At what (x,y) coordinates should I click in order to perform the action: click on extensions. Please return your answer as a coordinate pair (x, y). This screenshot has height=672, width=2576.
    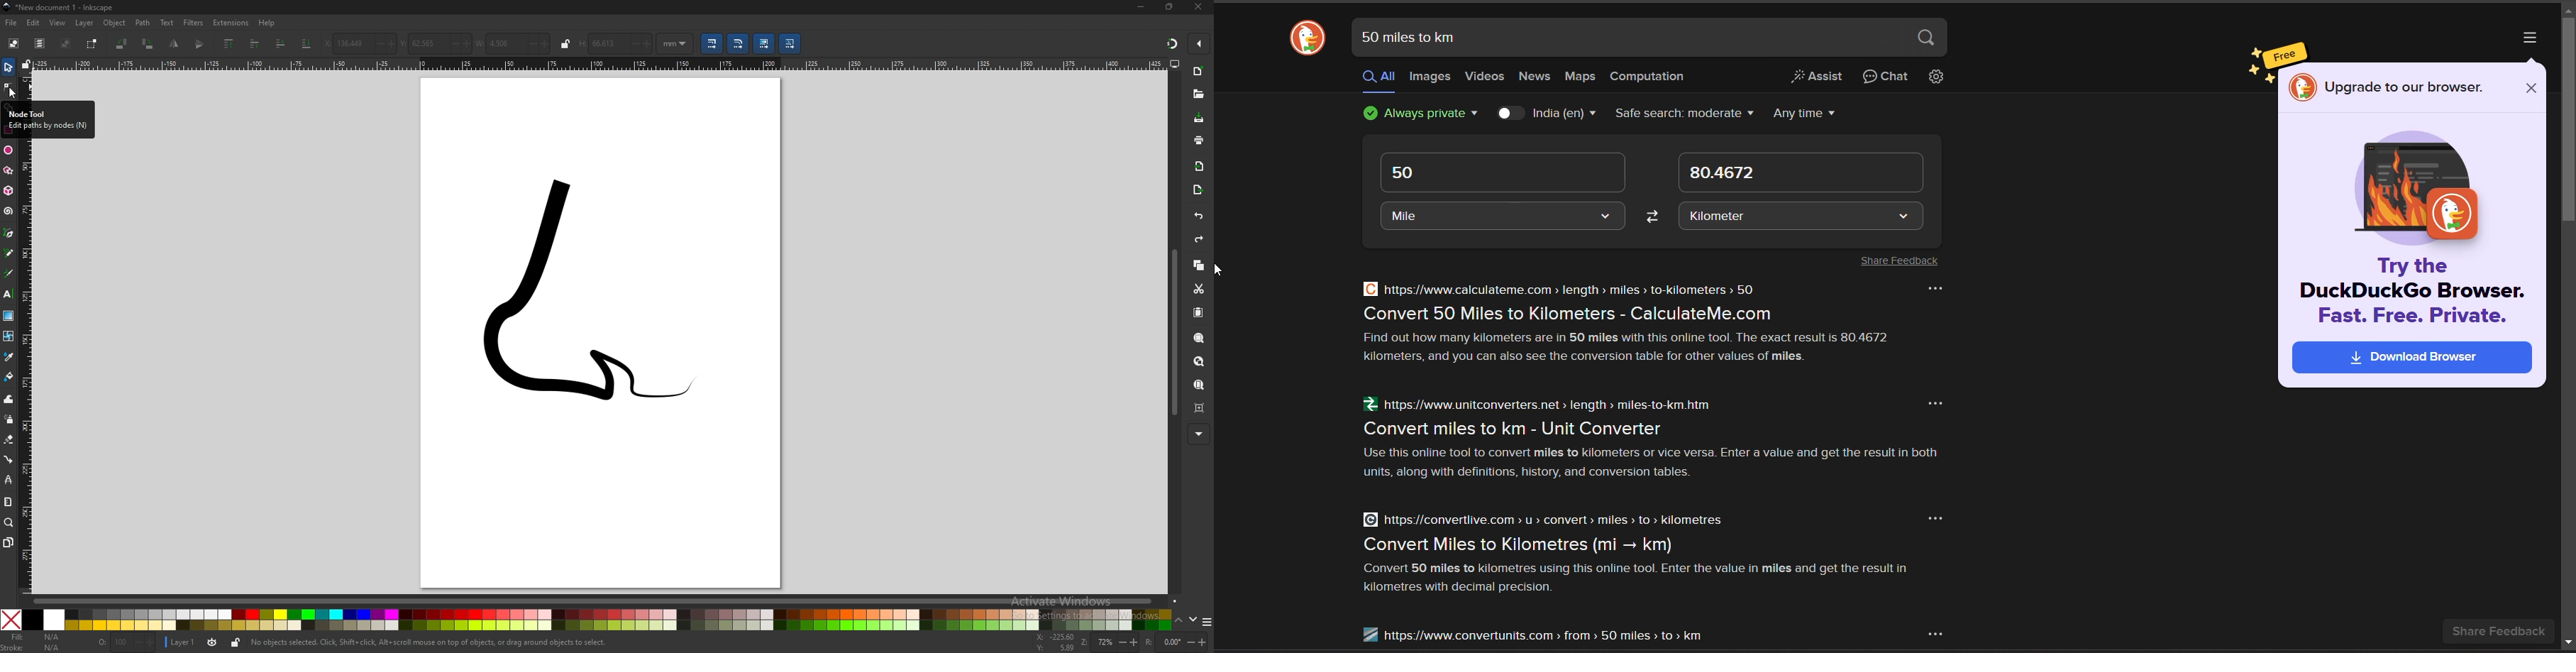
    Looking at the image, I should click on (231, 22).